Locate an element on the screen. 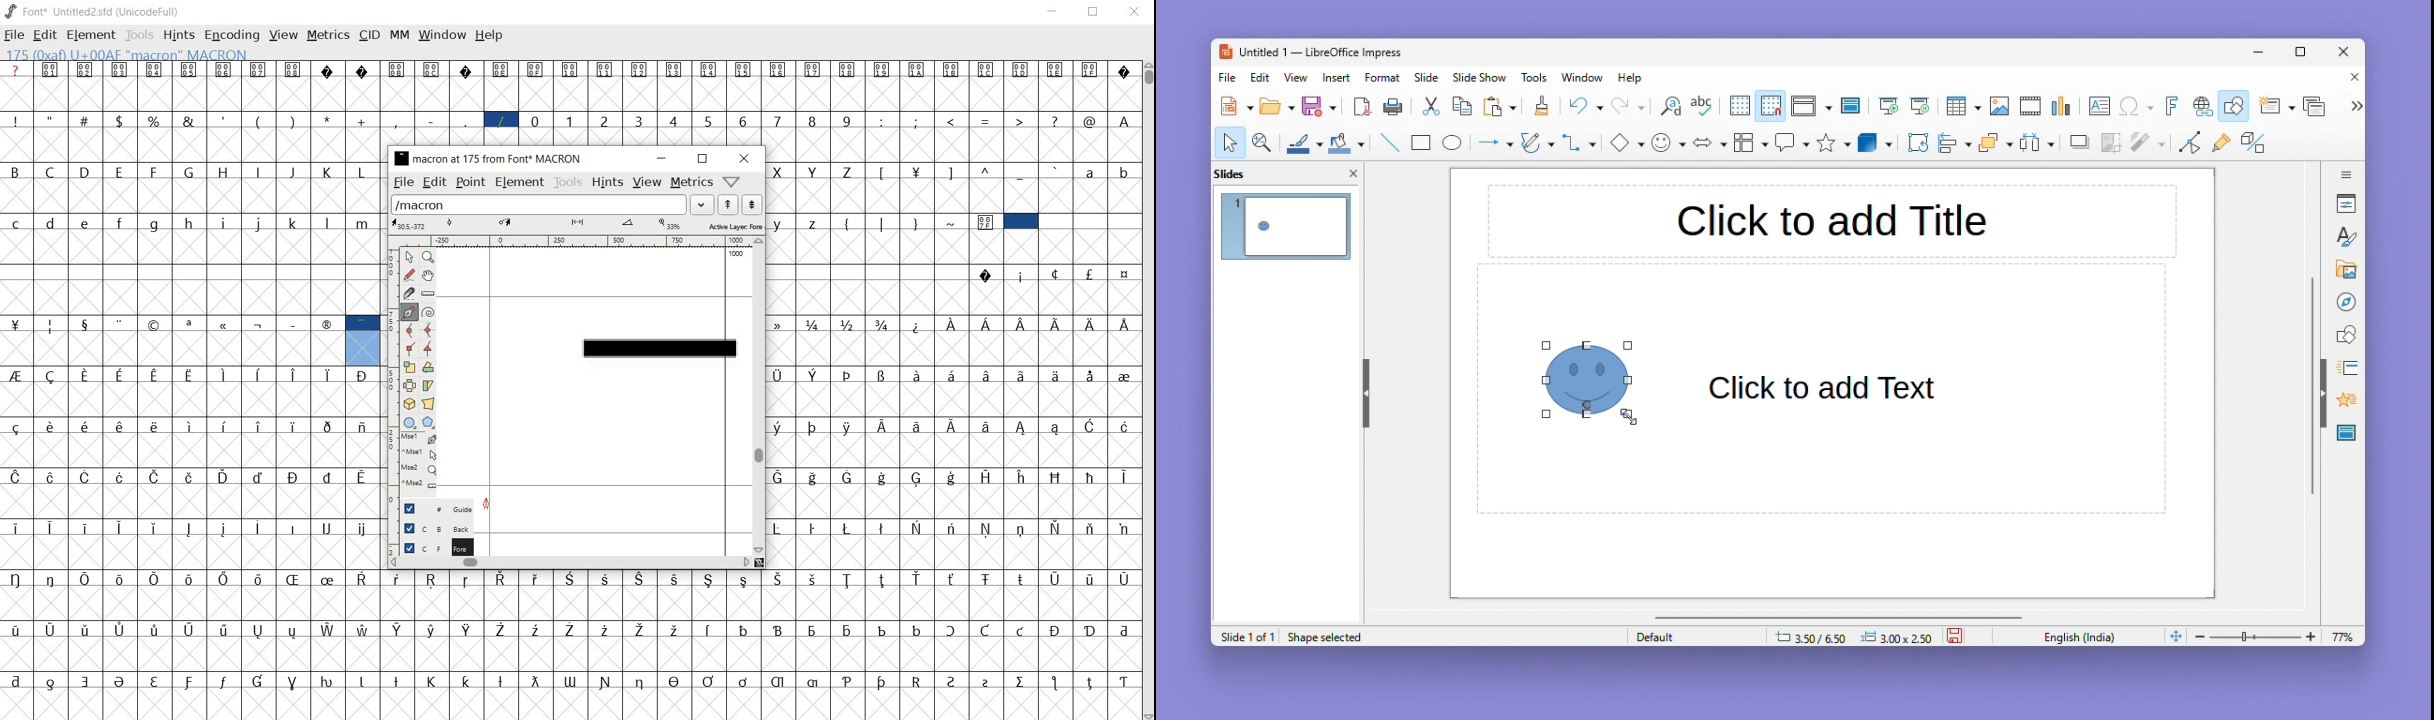 The width and height of the screenshot is (2436, 728). ! is located at coordinates (16, 120).